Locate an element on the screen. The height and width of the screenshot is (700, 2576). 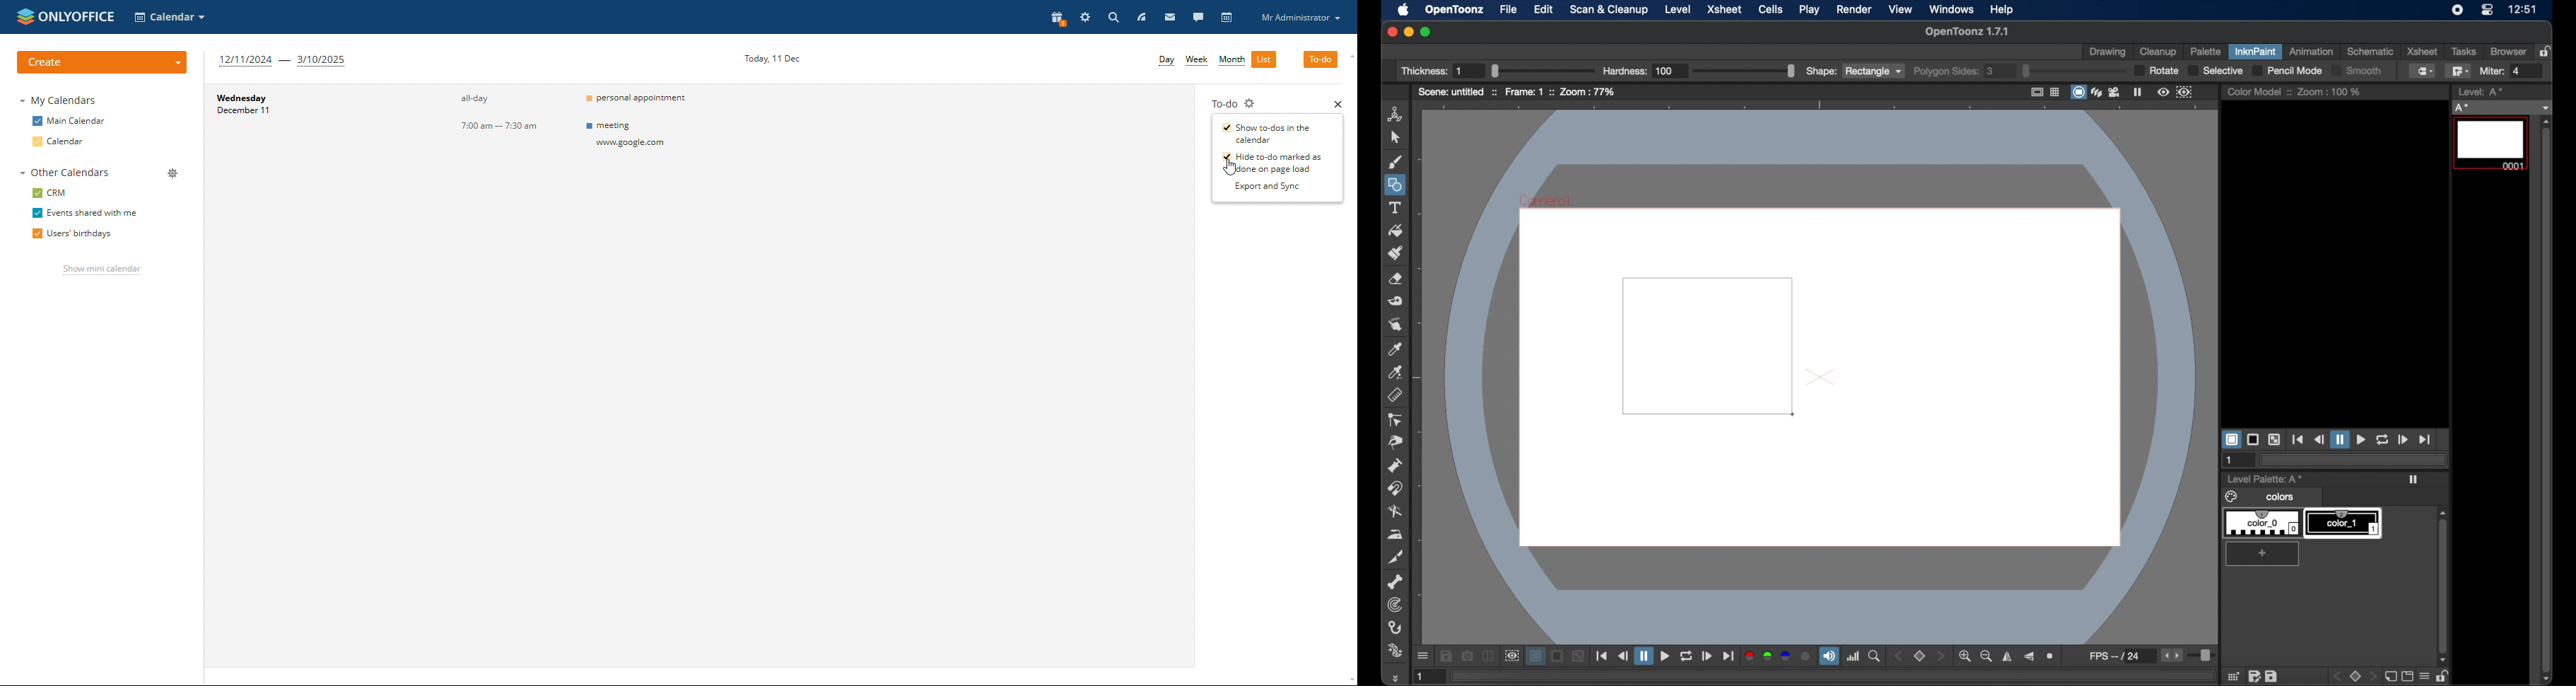
back is located at coordinates (2339, 676).